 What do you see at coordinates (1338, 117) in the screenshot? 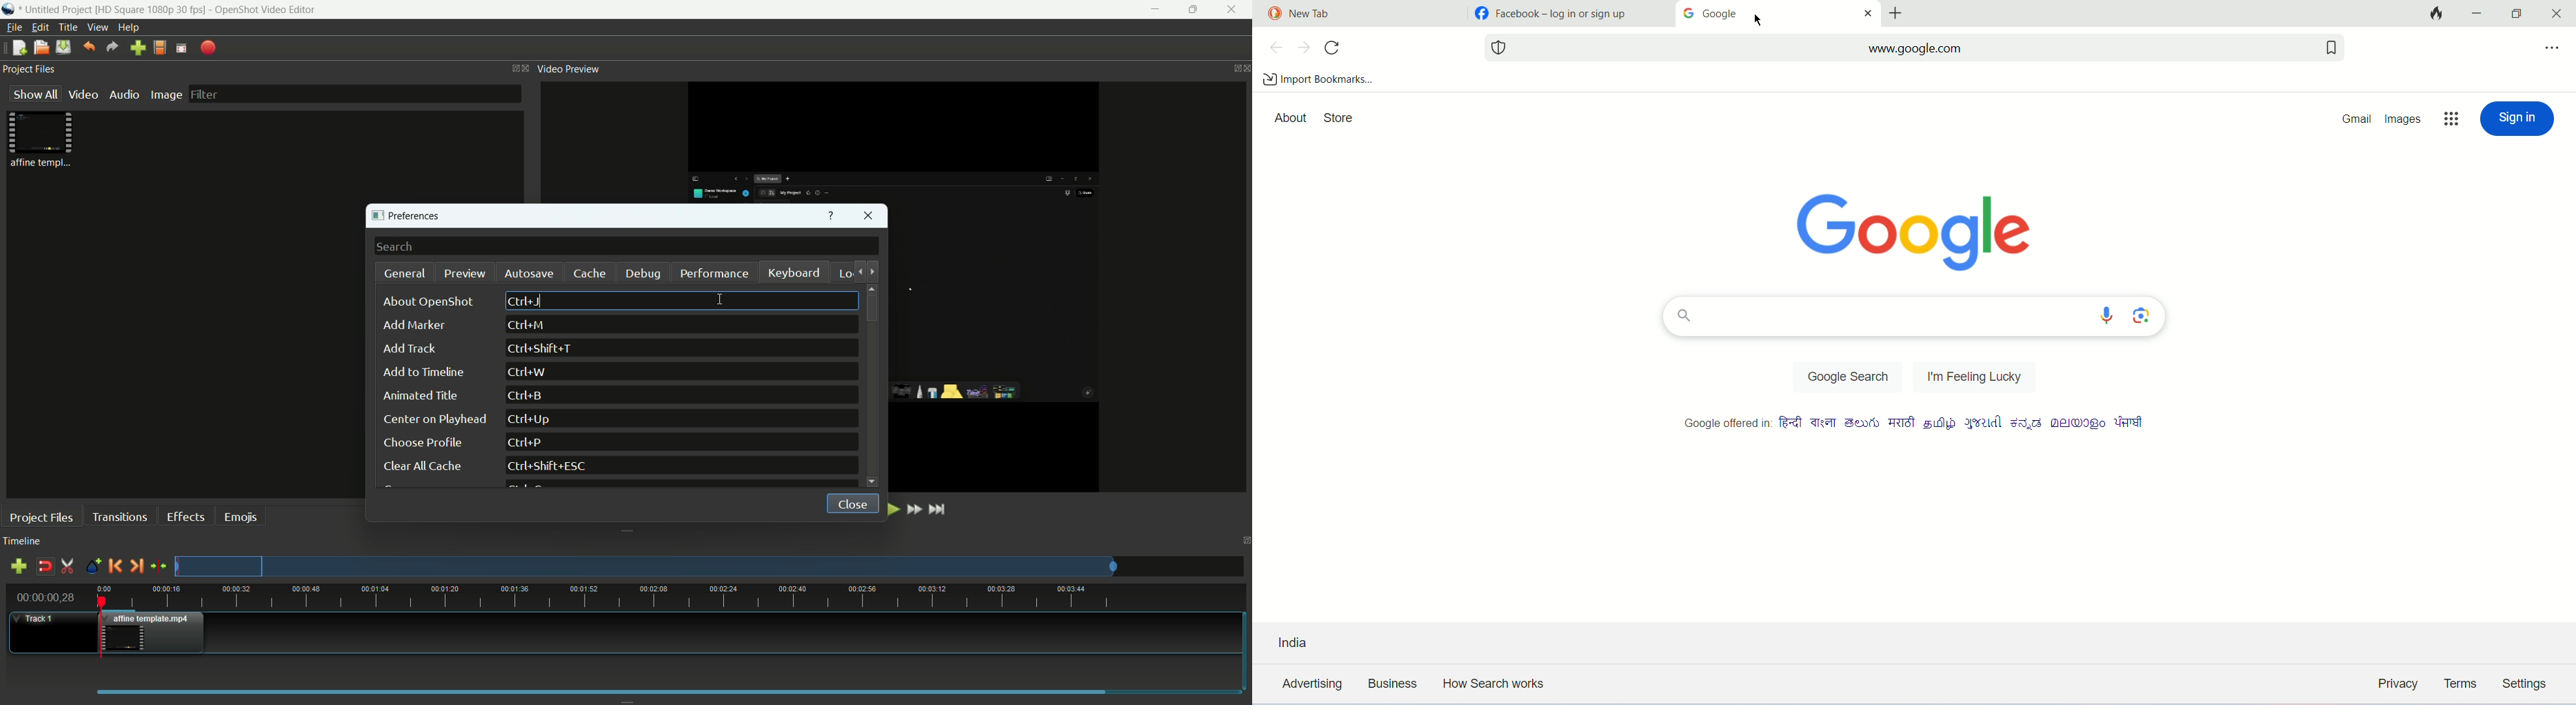
I see `store` at bounding box center [1338, 117].